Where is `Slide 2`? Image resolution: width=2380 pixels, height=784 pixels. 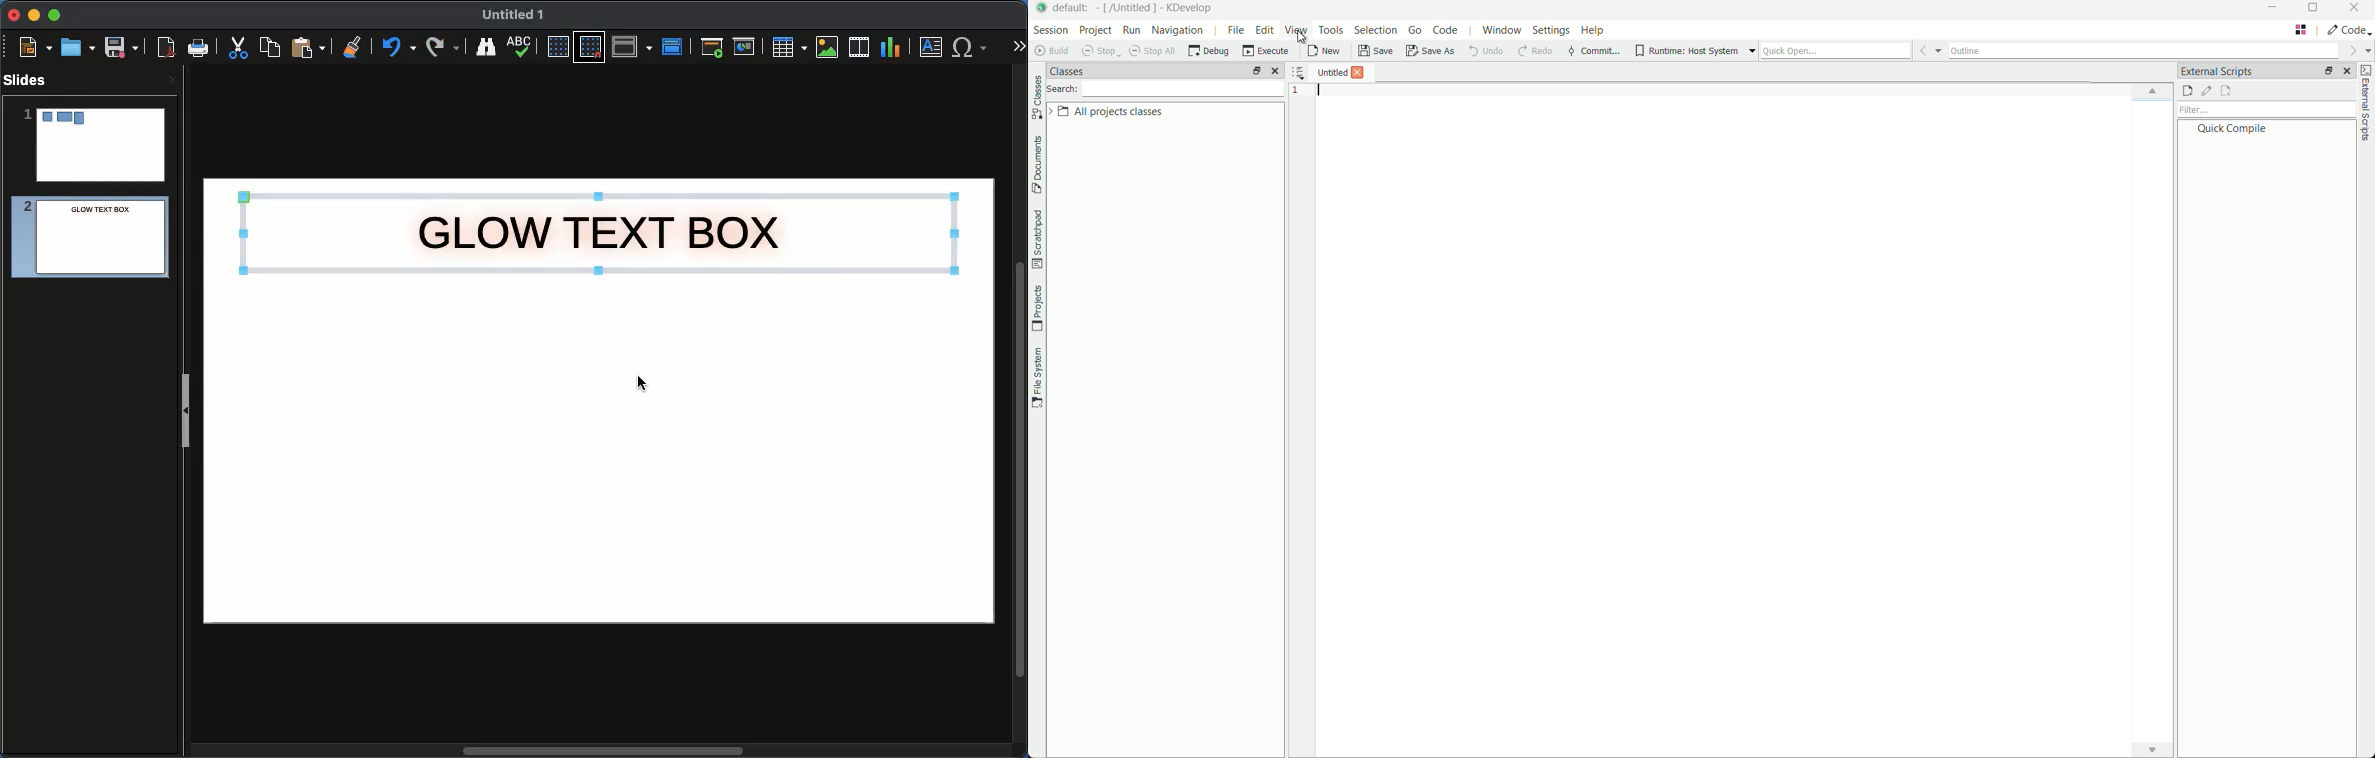 Slide 2 is located at coordinates (84, 240).